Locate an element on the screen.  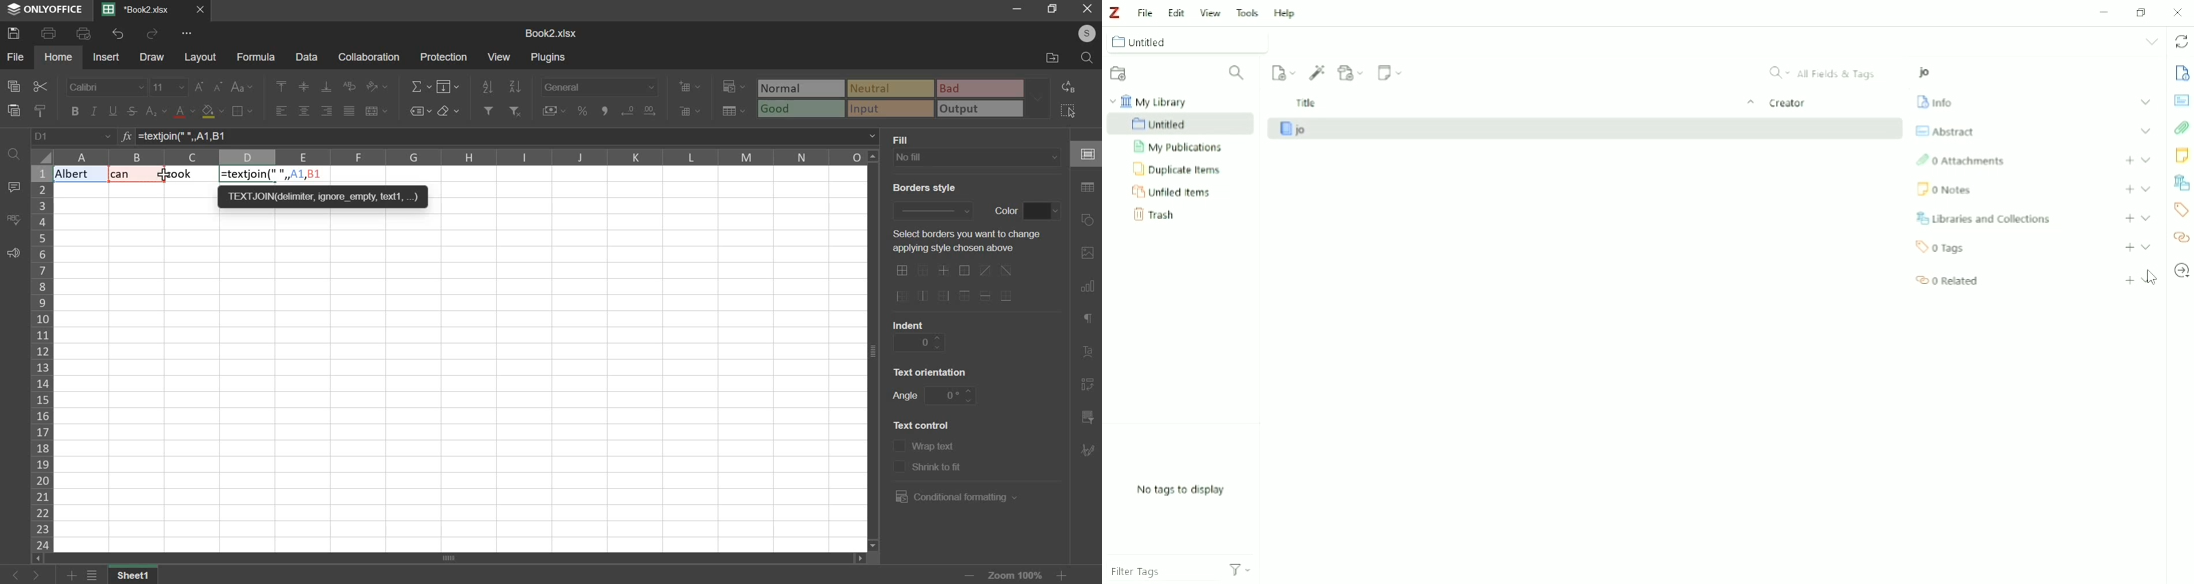
orientation is located at coordinates (377, 86).